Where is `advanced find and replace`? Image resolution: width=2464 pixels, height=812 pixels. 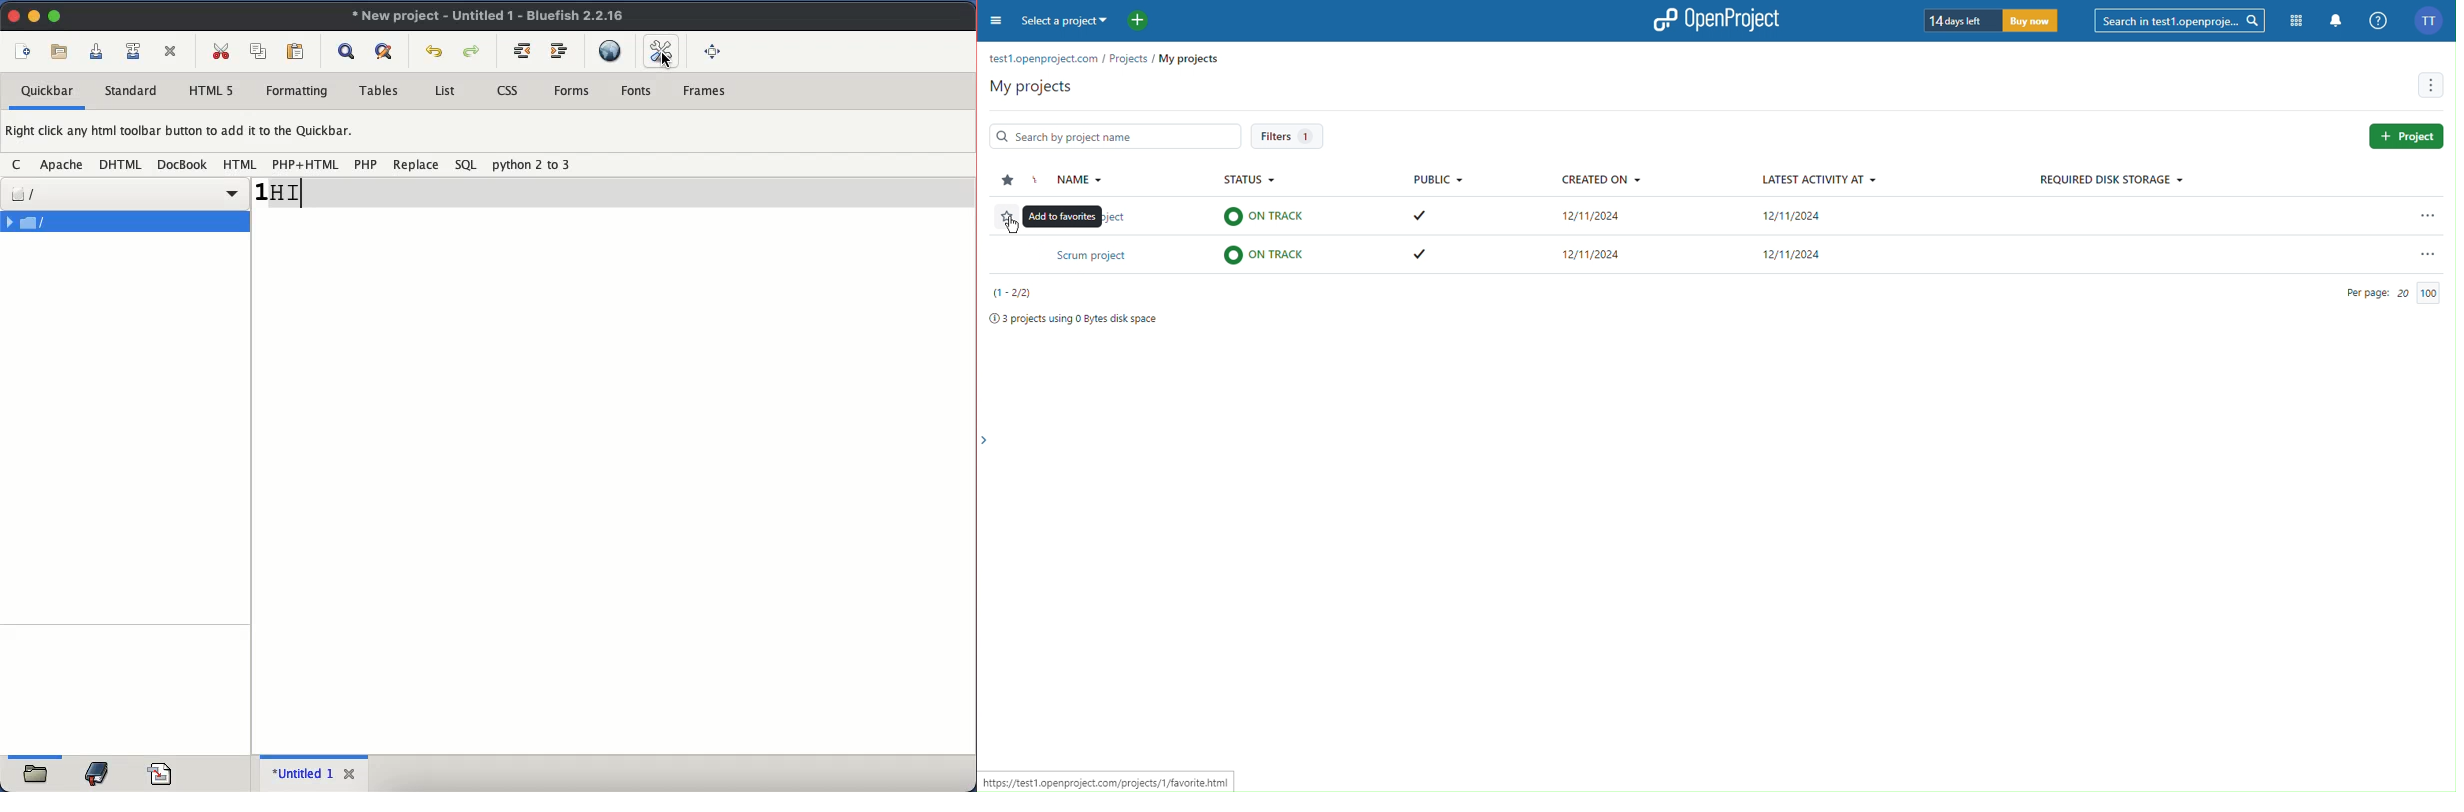
advanced find and replace is located at coordinates (385, 50).